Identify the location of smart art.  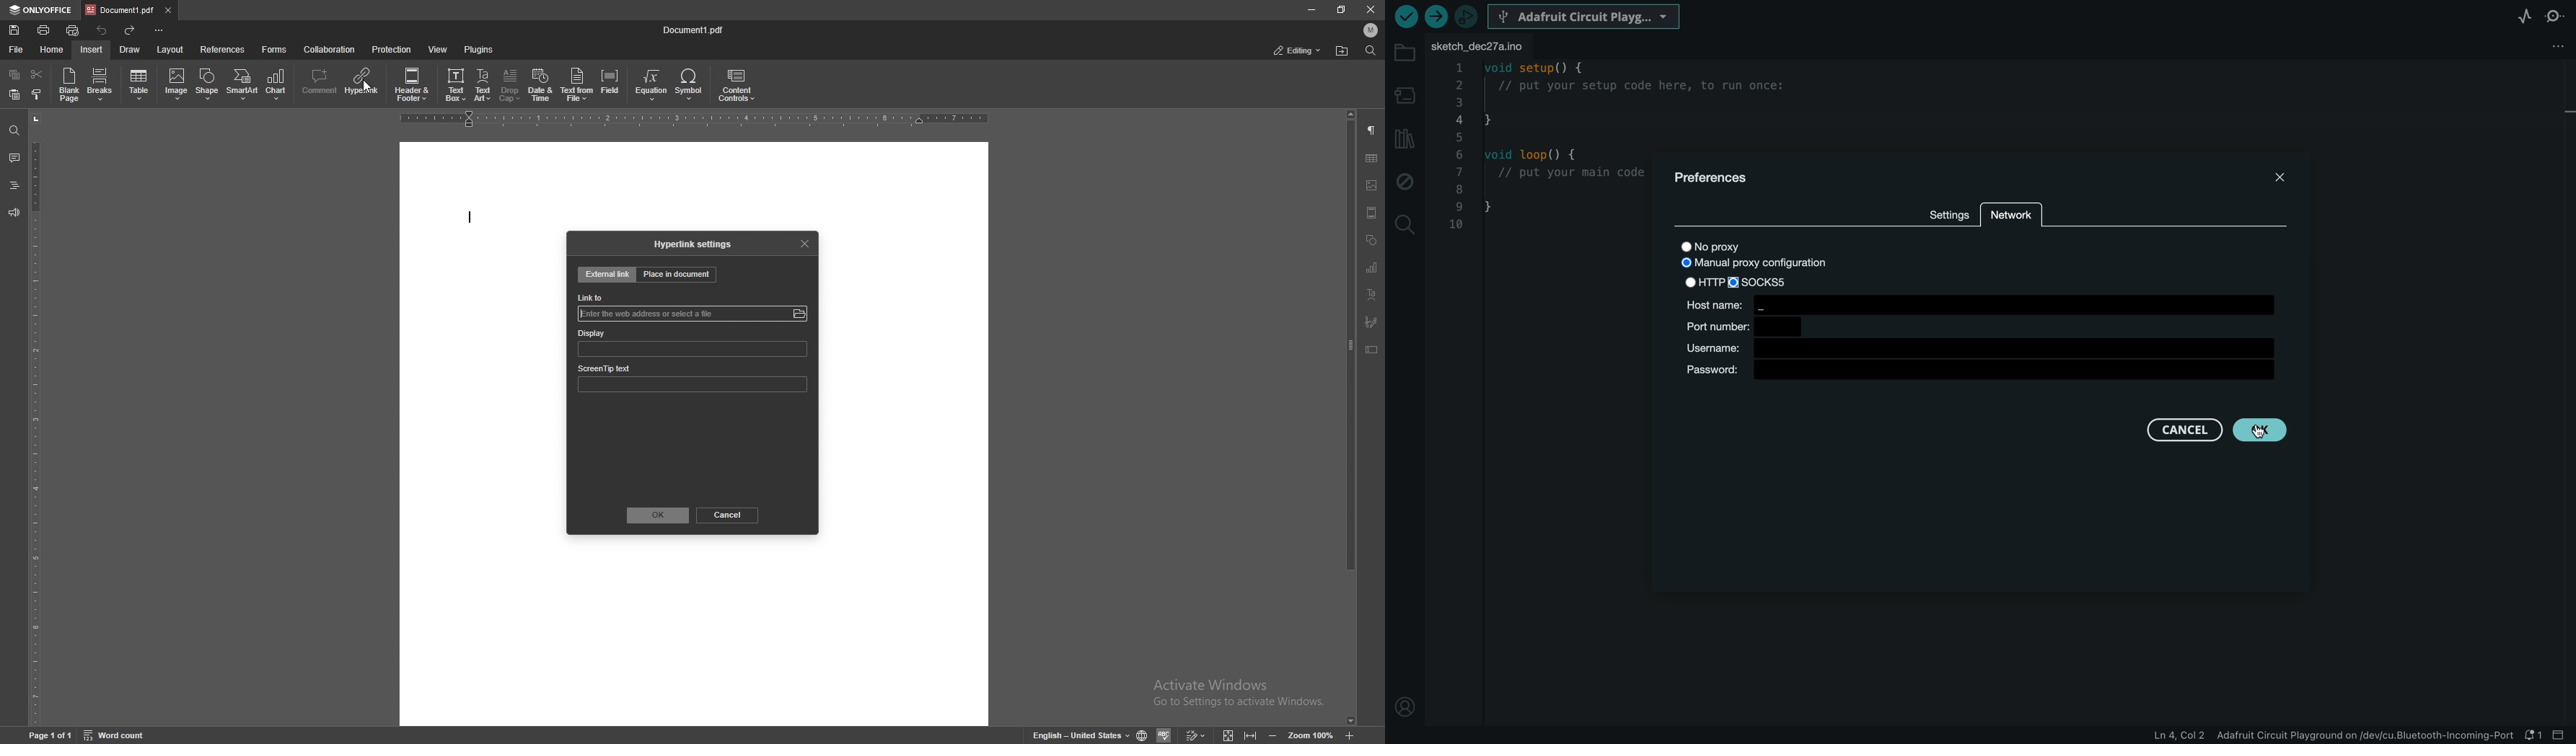
(243, 84).